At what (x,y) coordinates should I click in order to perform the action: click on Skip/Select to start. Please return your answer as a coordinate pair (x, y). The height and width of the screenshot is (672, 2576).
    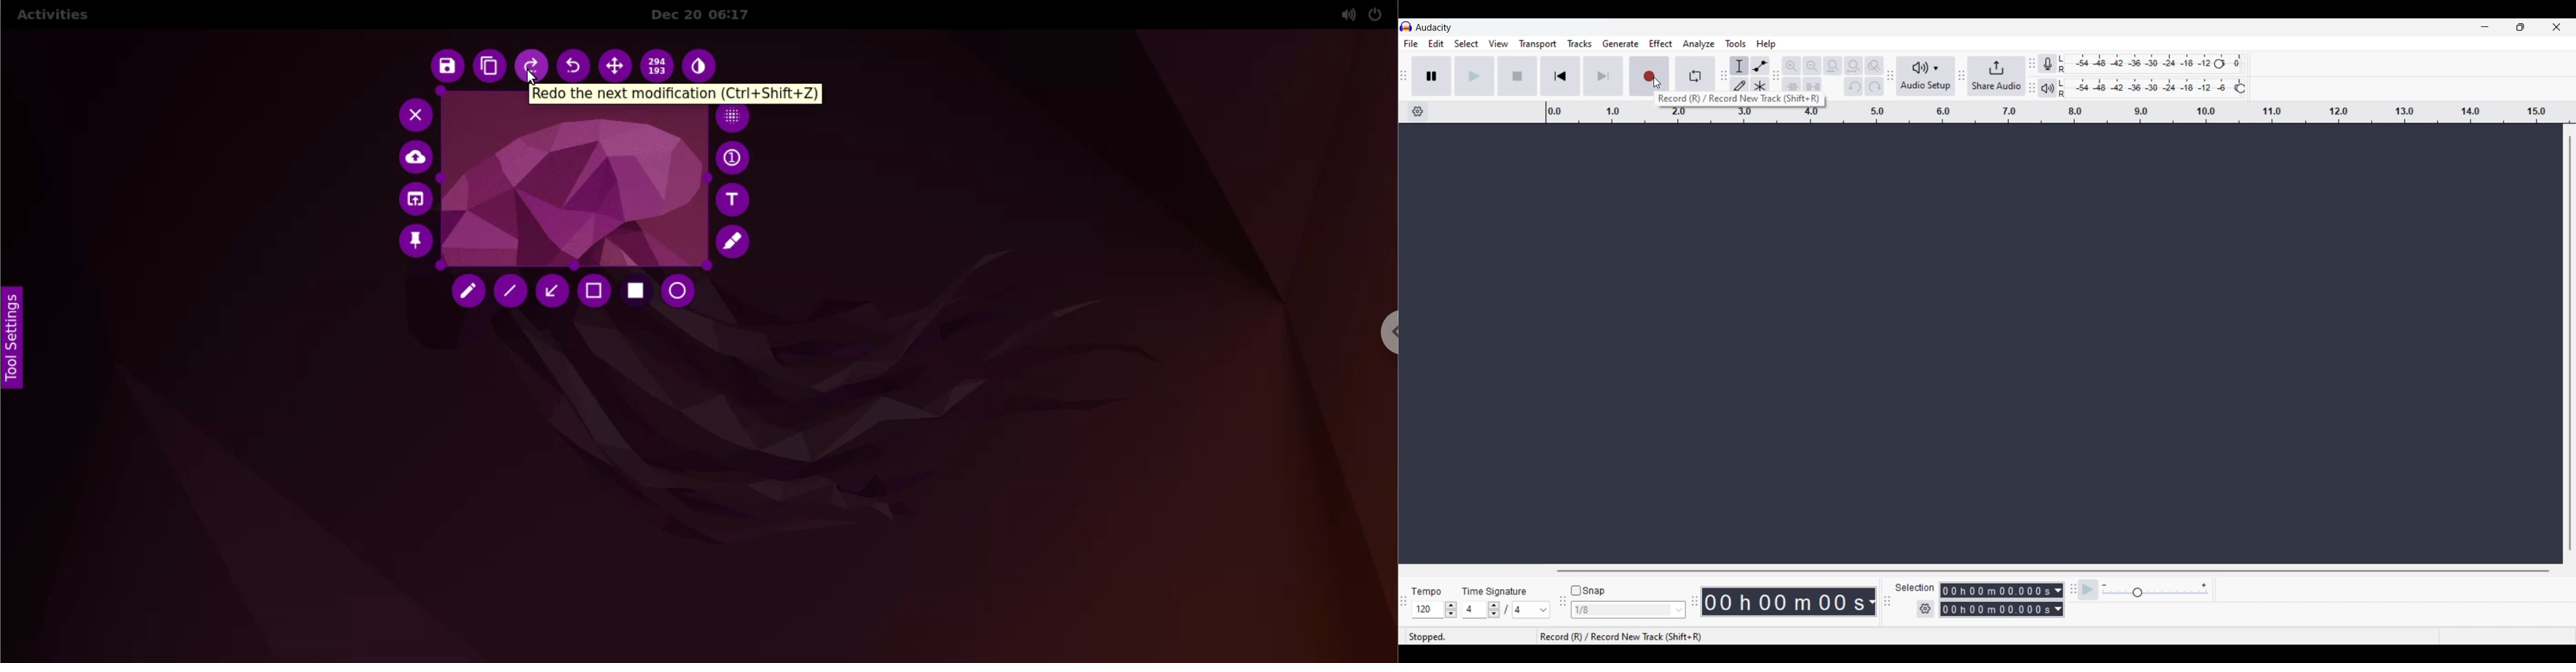
    Looking at the image, I should click on (1561, 76).